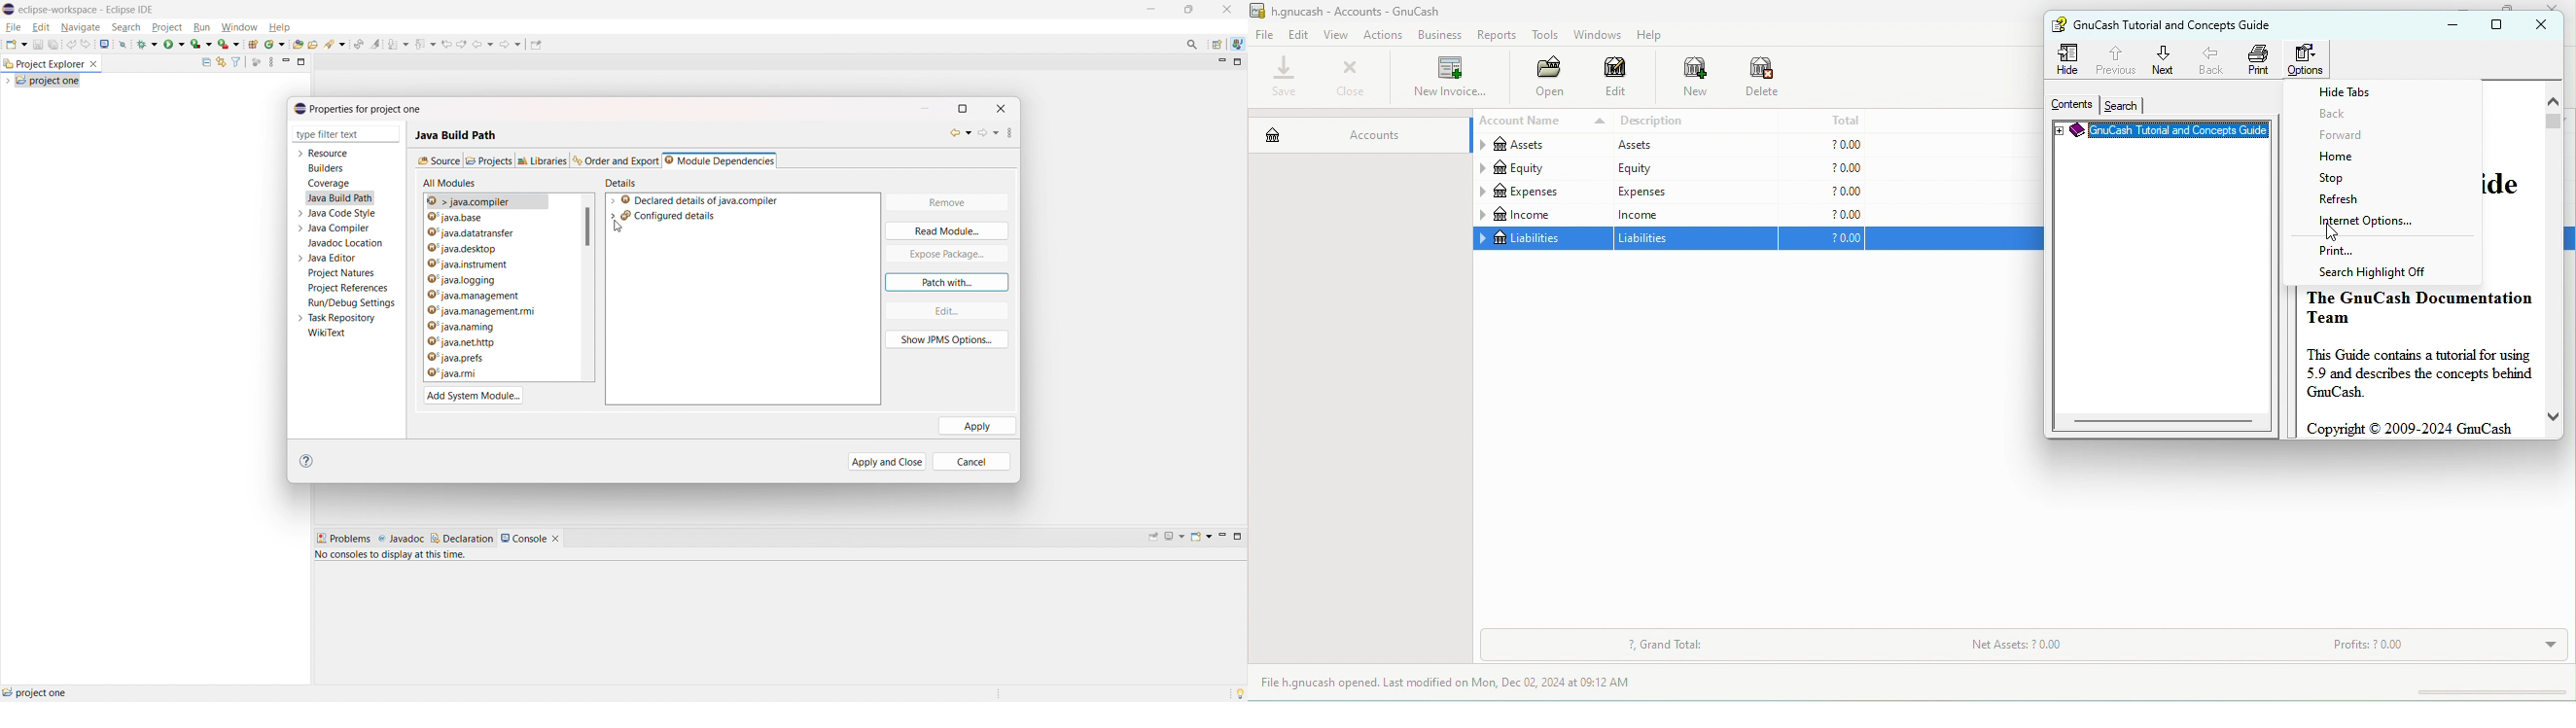 This screenshot has width=2576, height=728. What do you see at coordinates (2114, 57) in the screenshot?
I see `previous` at bounding box center [2114, 57].